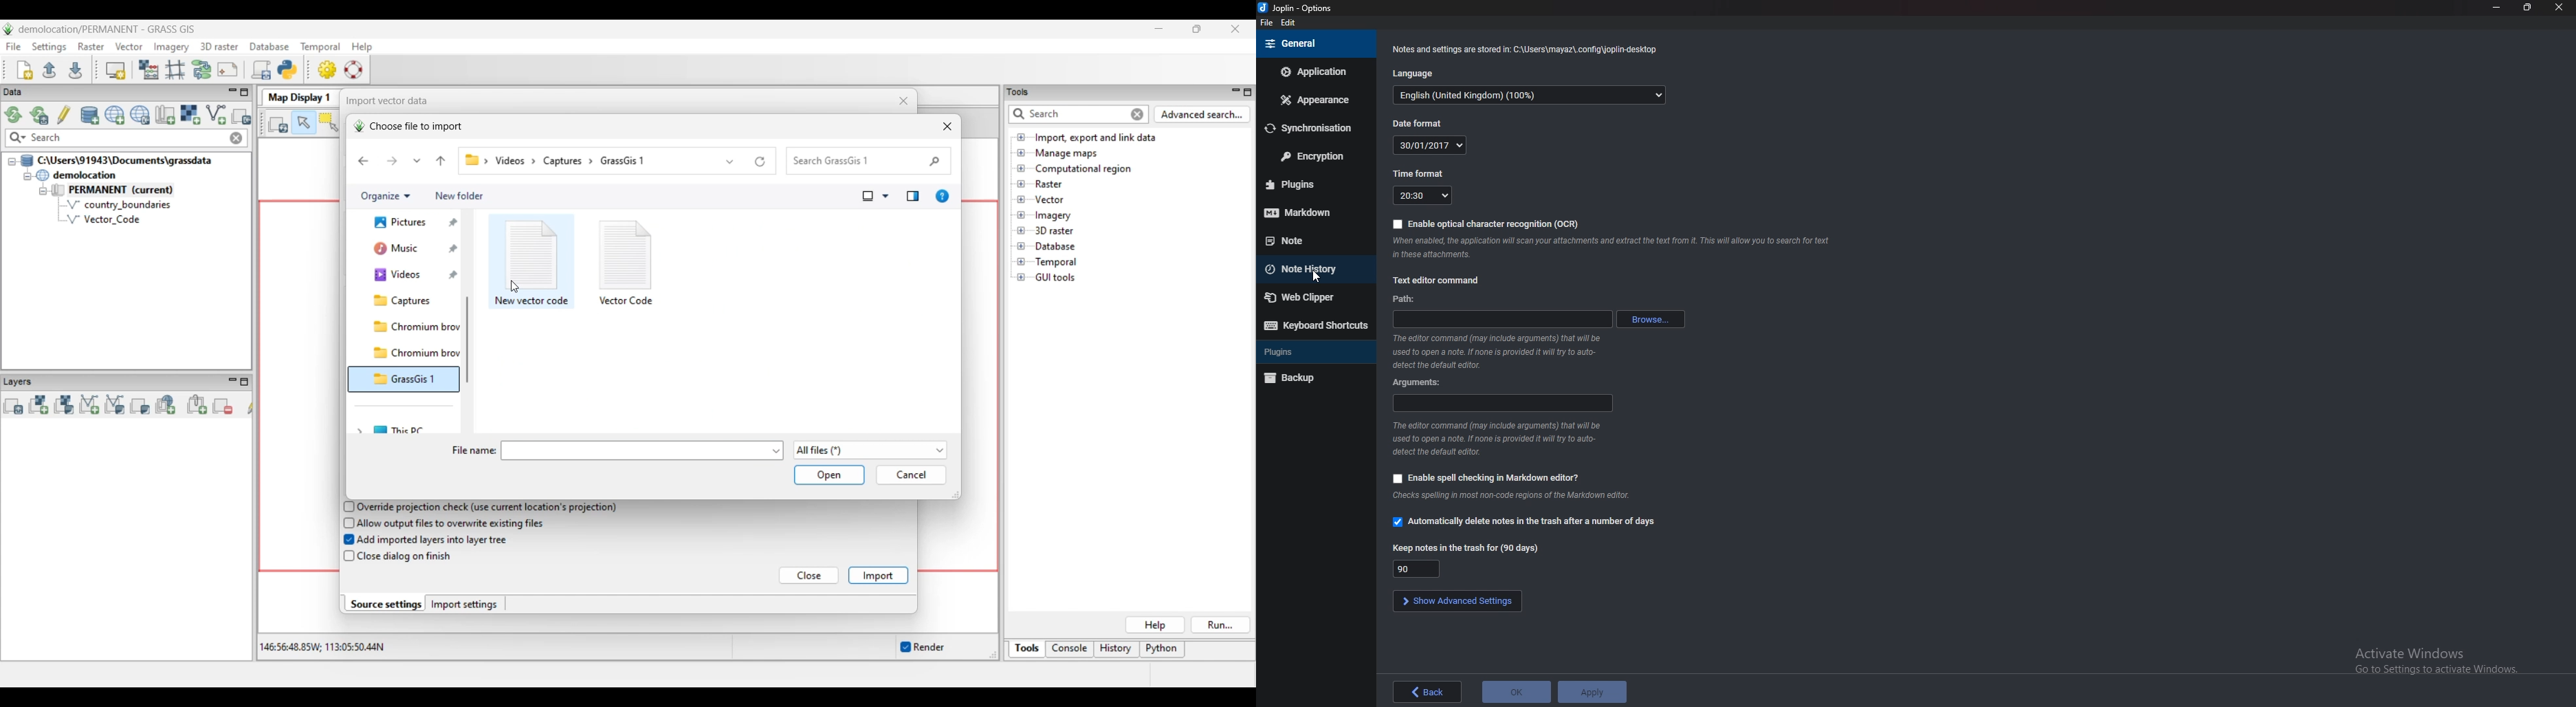  What do you see at coordinates (1311, 213) in the screenshot?
I see `mark down` at bounding box center [1311, 213].